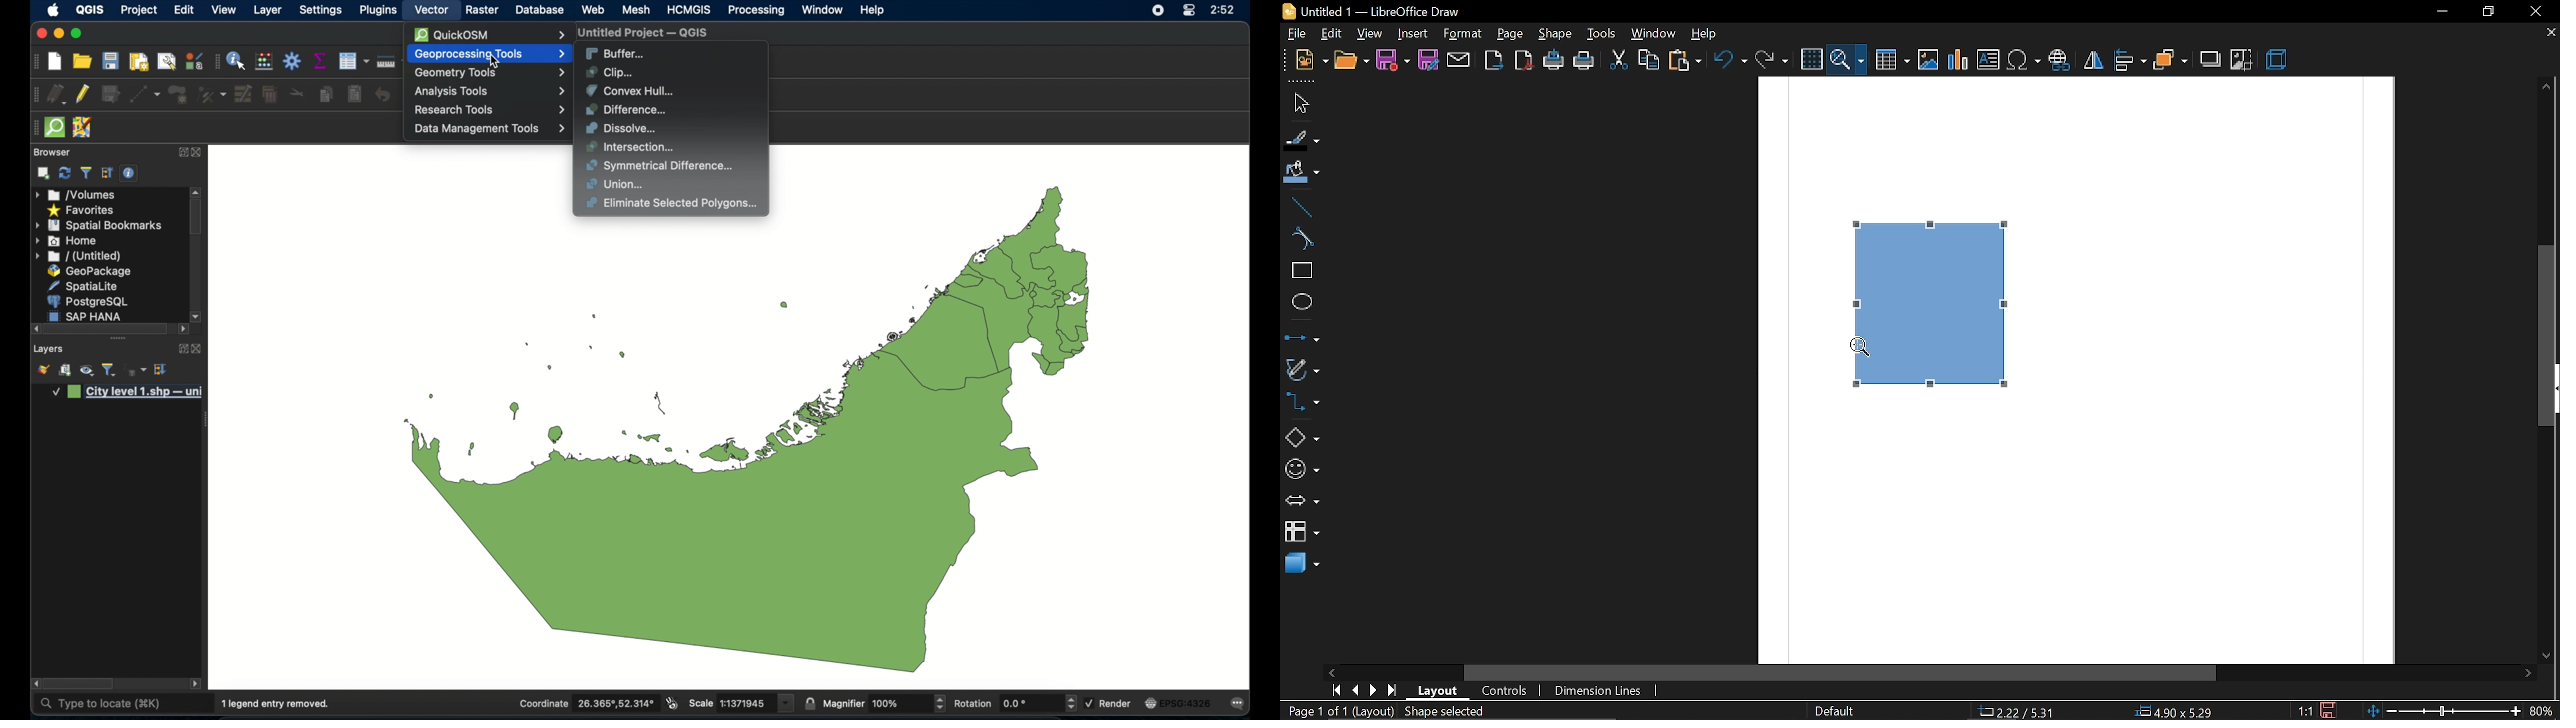  What do you see at coordinates (2211, 62) in the screenshot?
I see `shadow` at bounding box center [2211, 62].